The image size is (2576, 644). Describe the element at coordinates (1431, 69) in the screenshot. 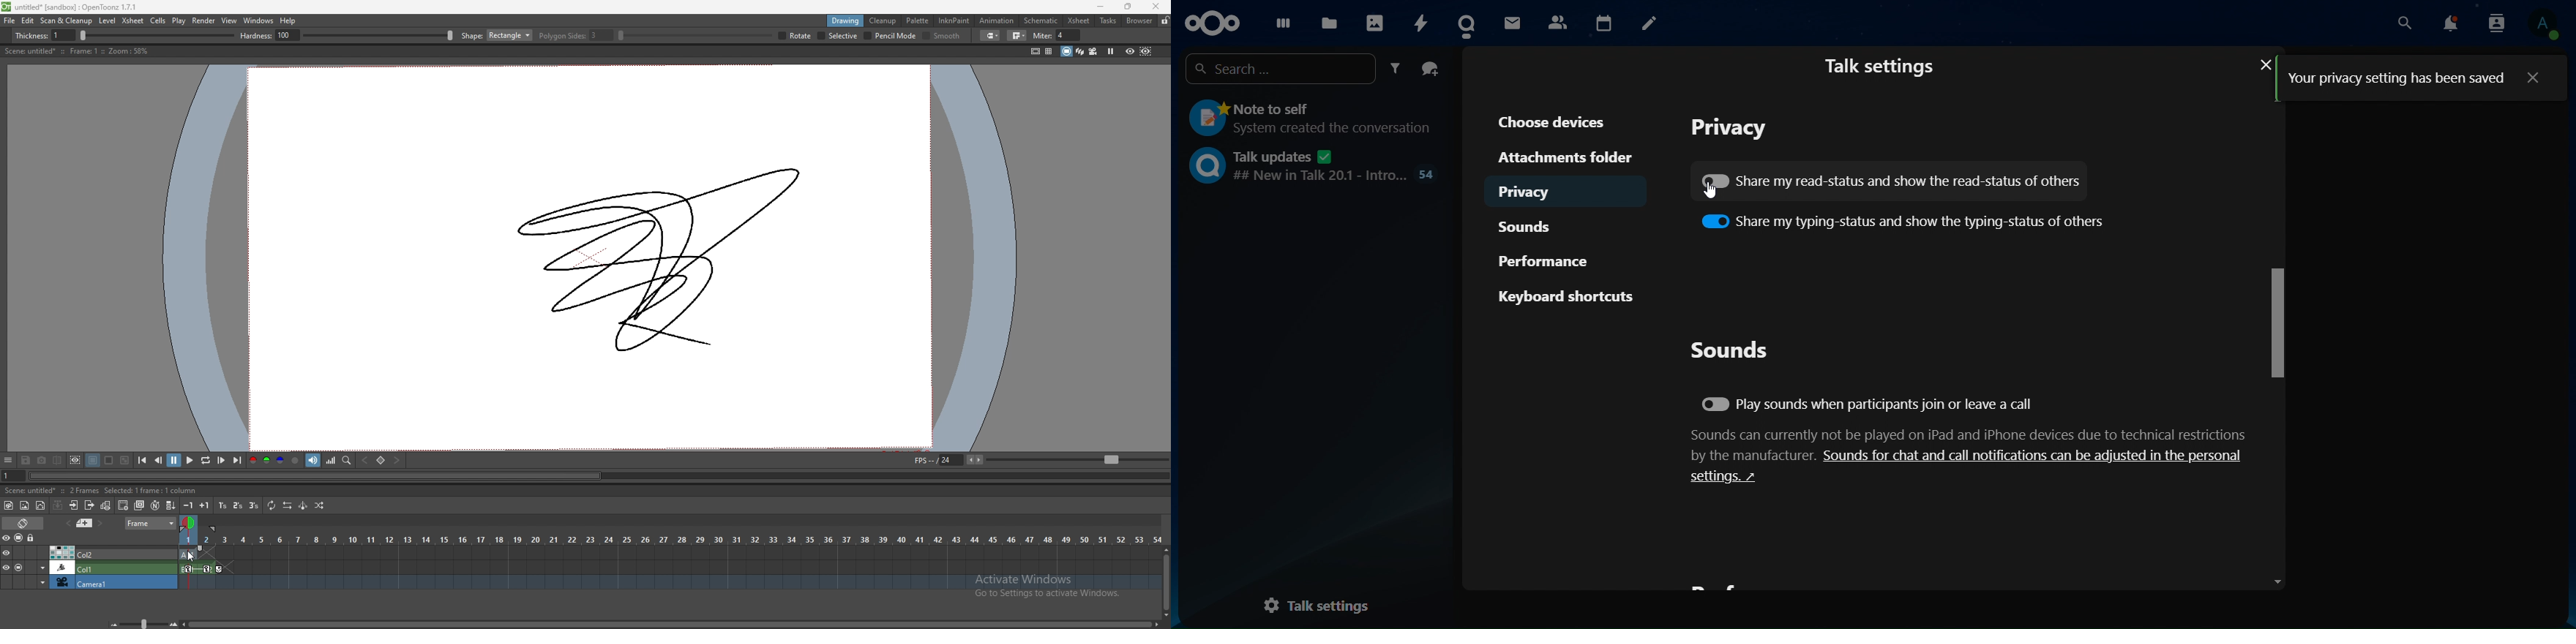

I see `create a group` at that location.